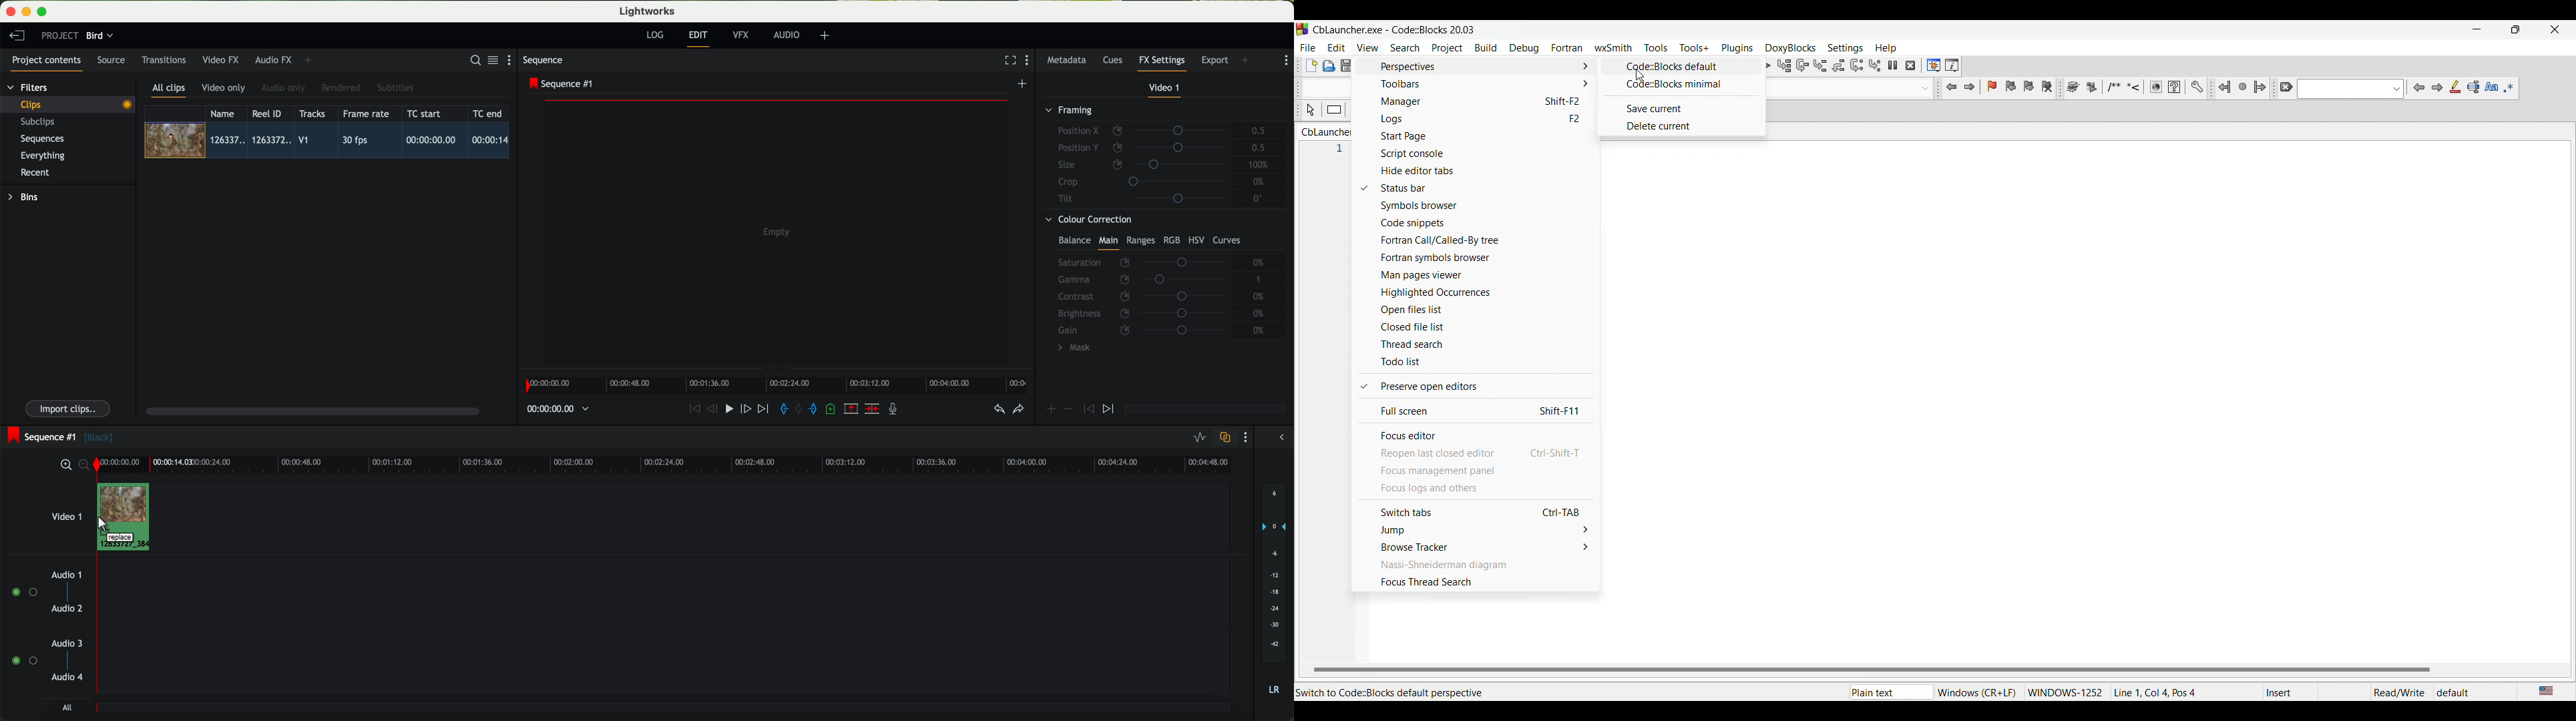 This screenshot has height=728, width=2576. I want to click on tilt, so click(1146, 198).